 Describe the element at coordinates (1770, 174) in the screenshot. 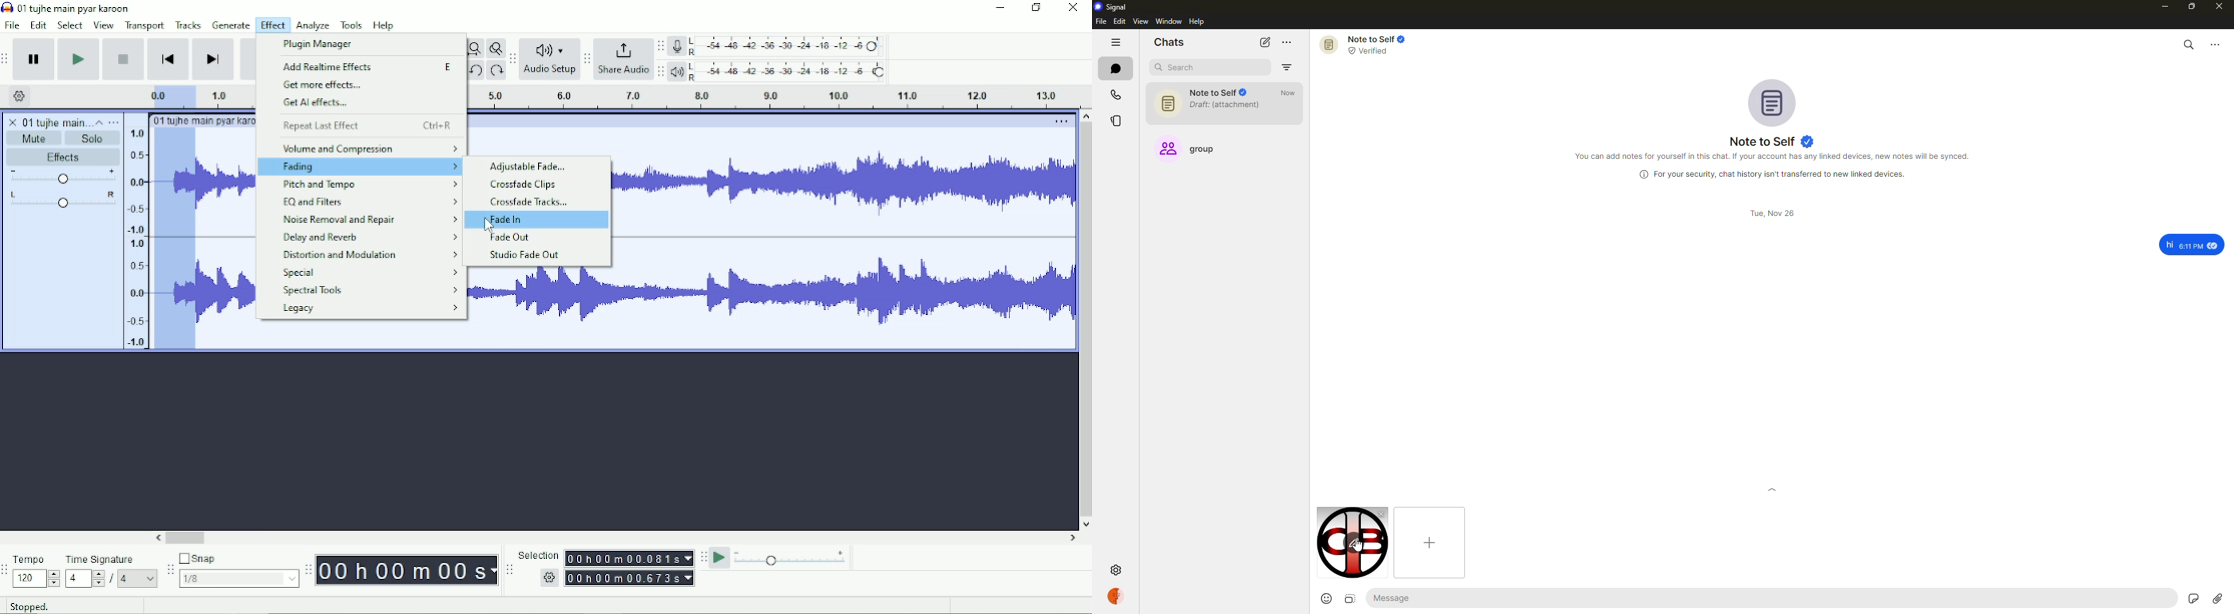

I see `info` at that location.